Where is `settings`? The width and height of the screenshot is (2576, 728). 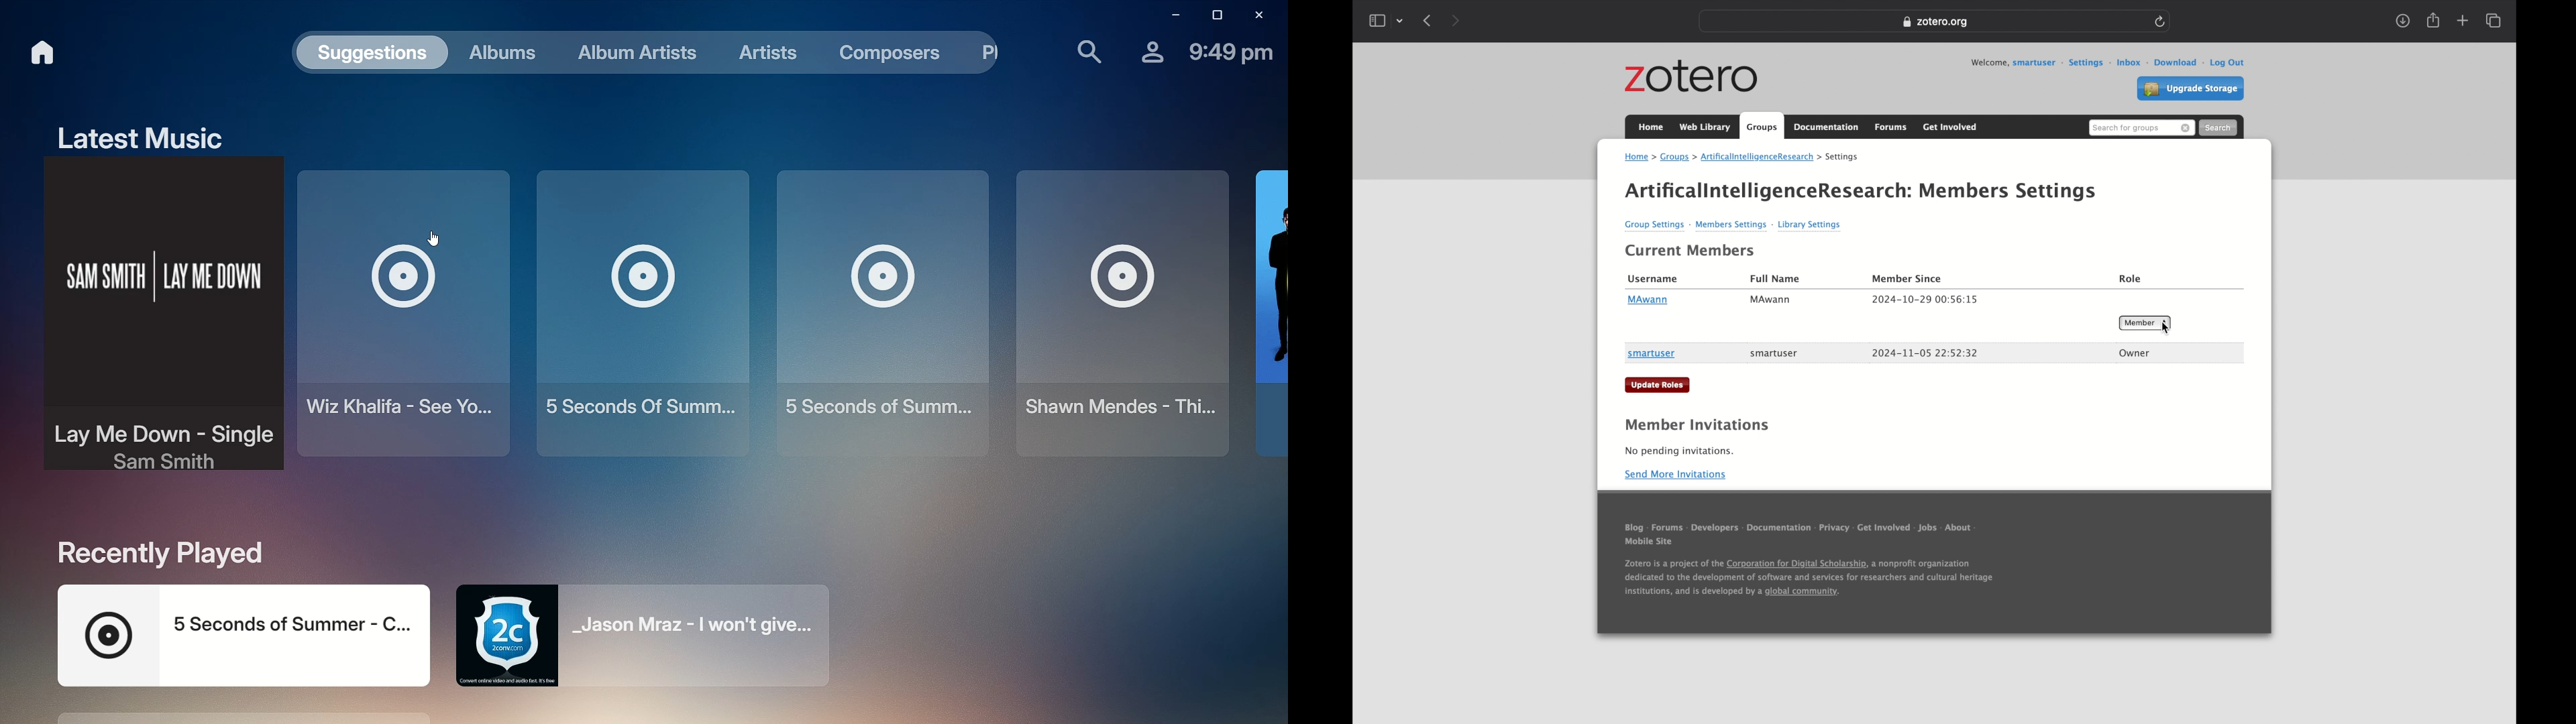
settings is located at coordinates (1839, 156).